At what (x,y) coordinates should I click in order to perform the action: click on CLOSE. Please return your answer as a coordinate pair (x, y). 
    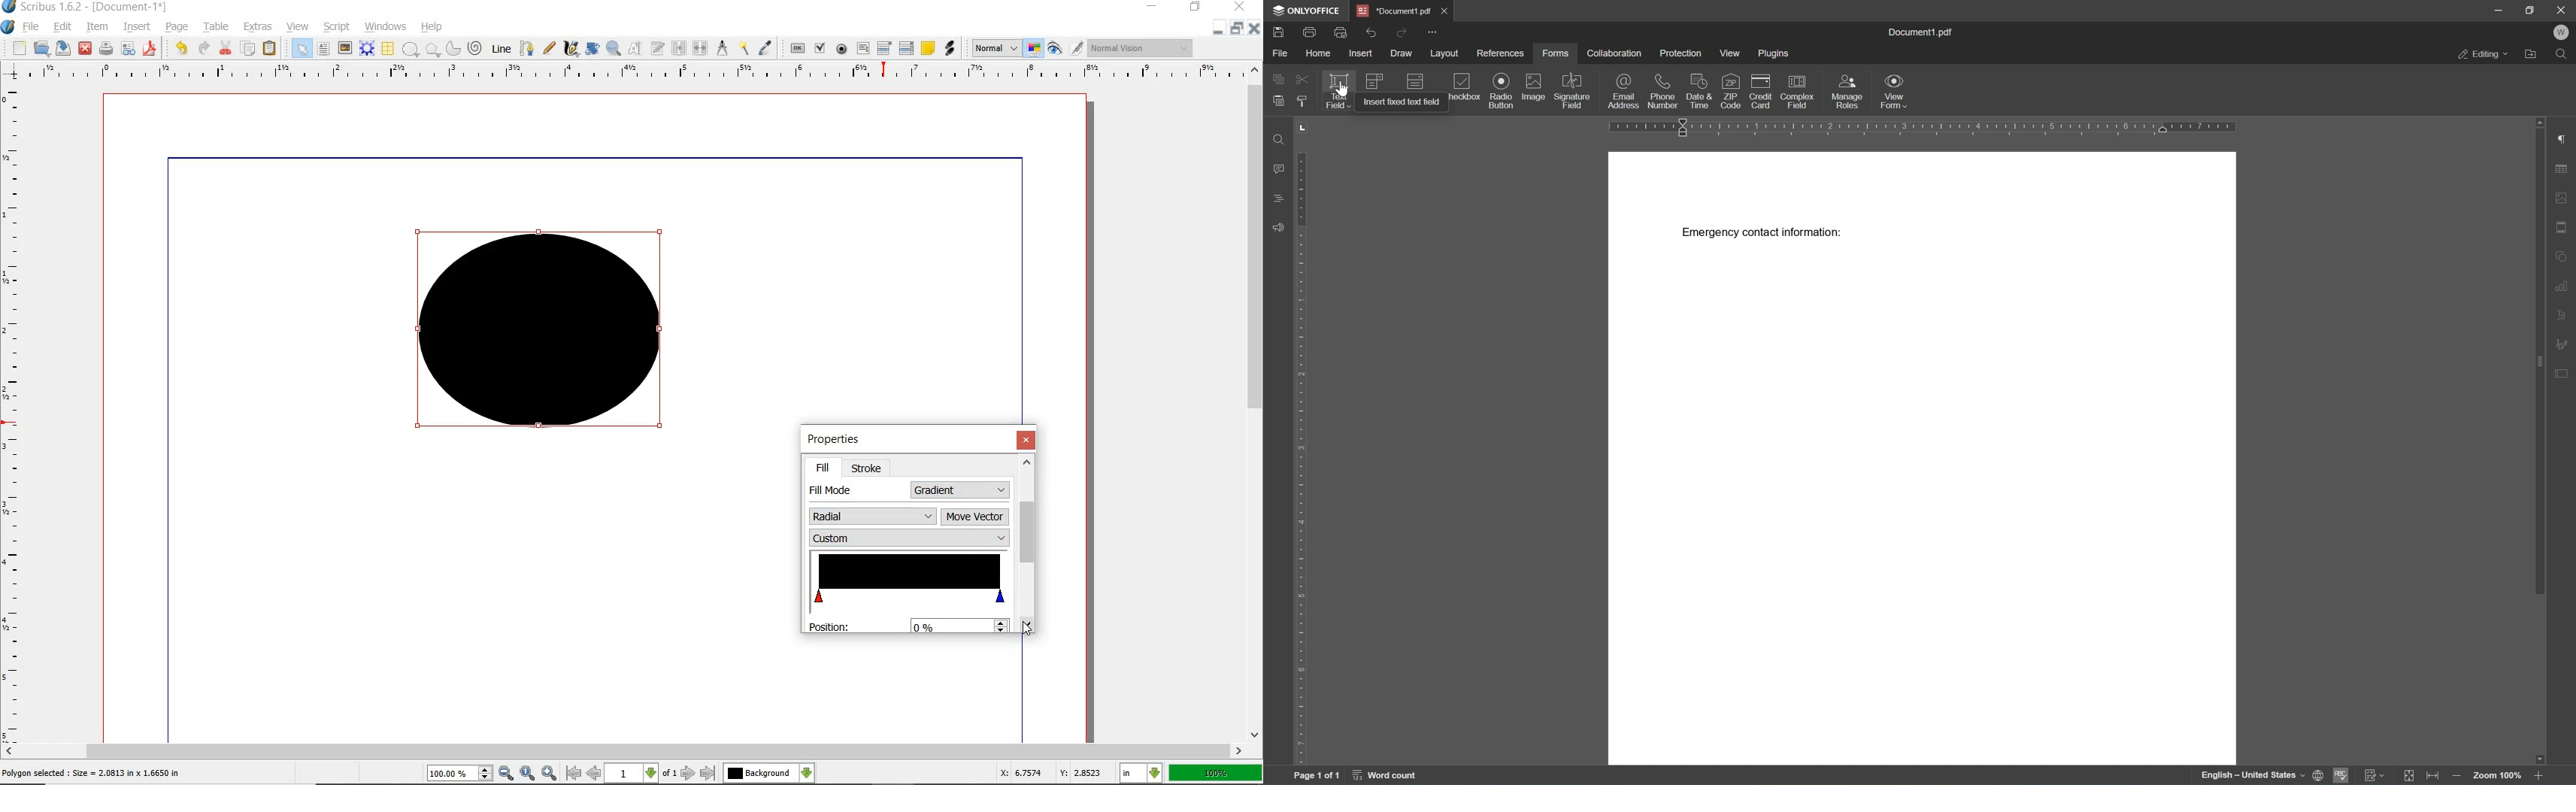
    Looking at the image, I should click on (85, 49).